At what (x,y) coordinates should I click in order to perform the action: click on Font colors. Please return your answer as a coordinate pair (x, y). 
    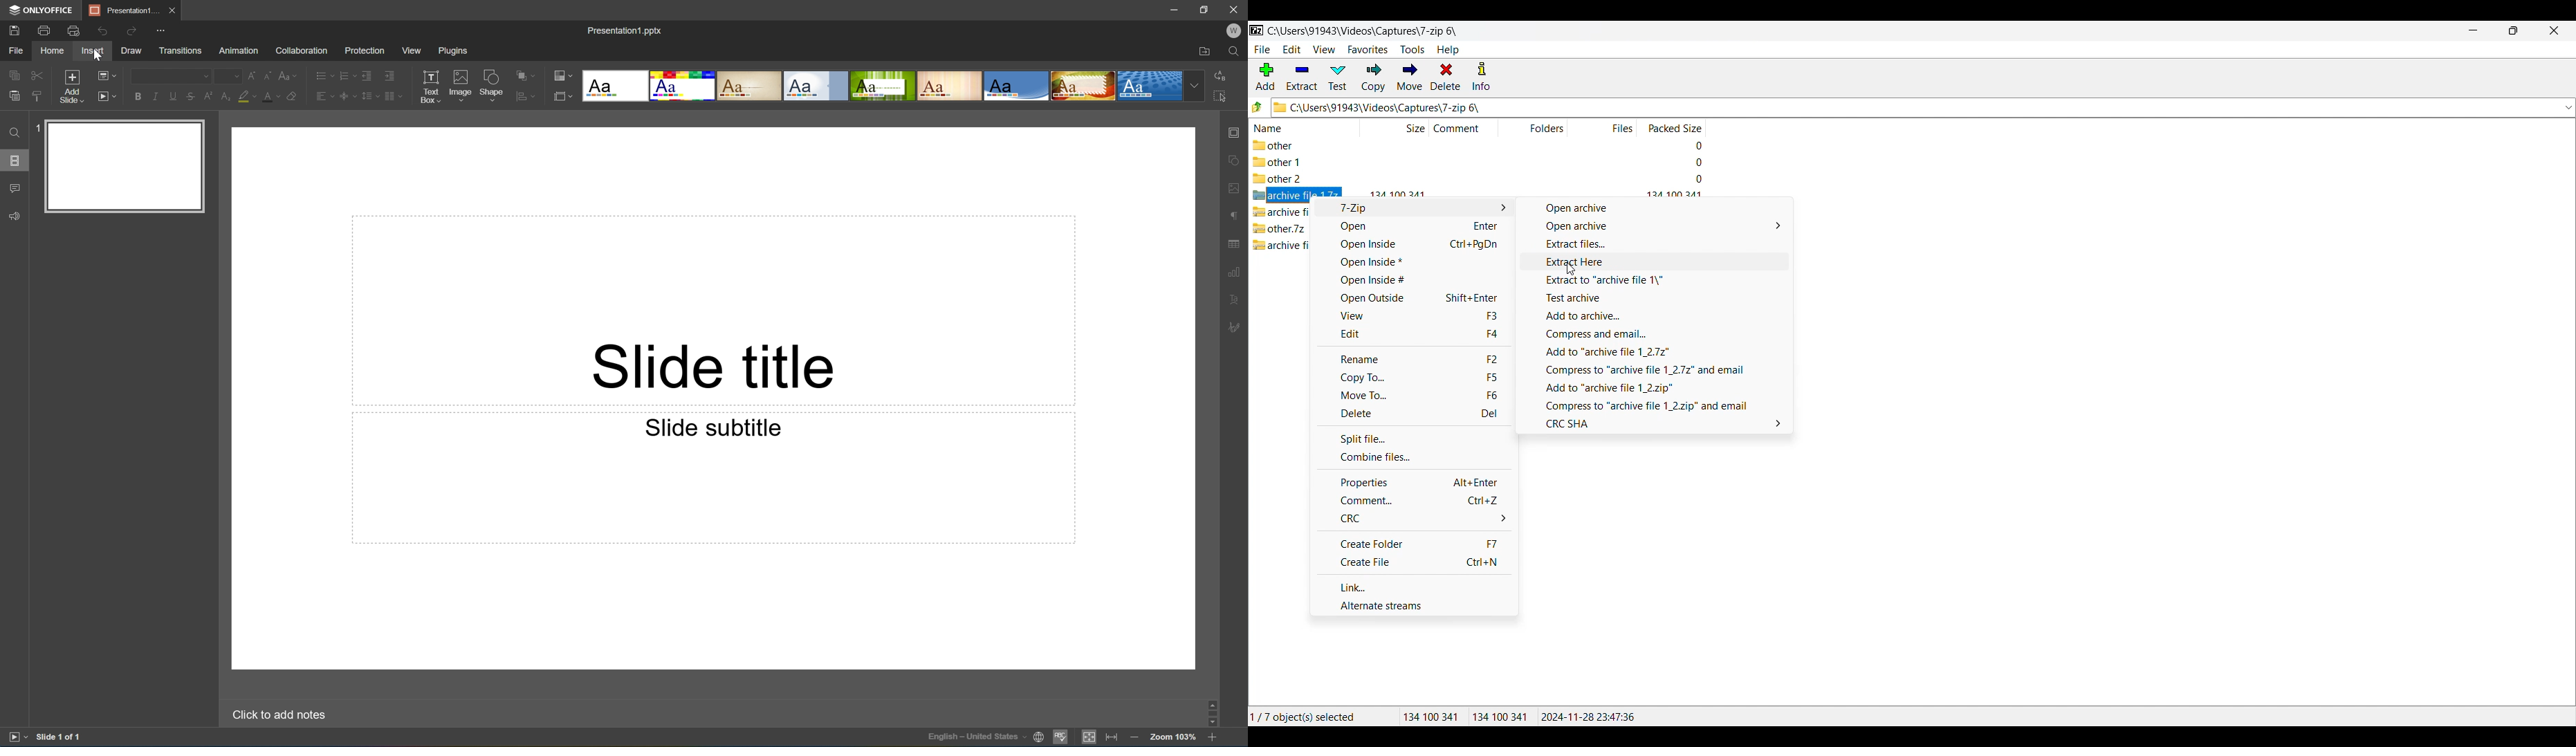
    Looking at the image, I should click on (271, 95).